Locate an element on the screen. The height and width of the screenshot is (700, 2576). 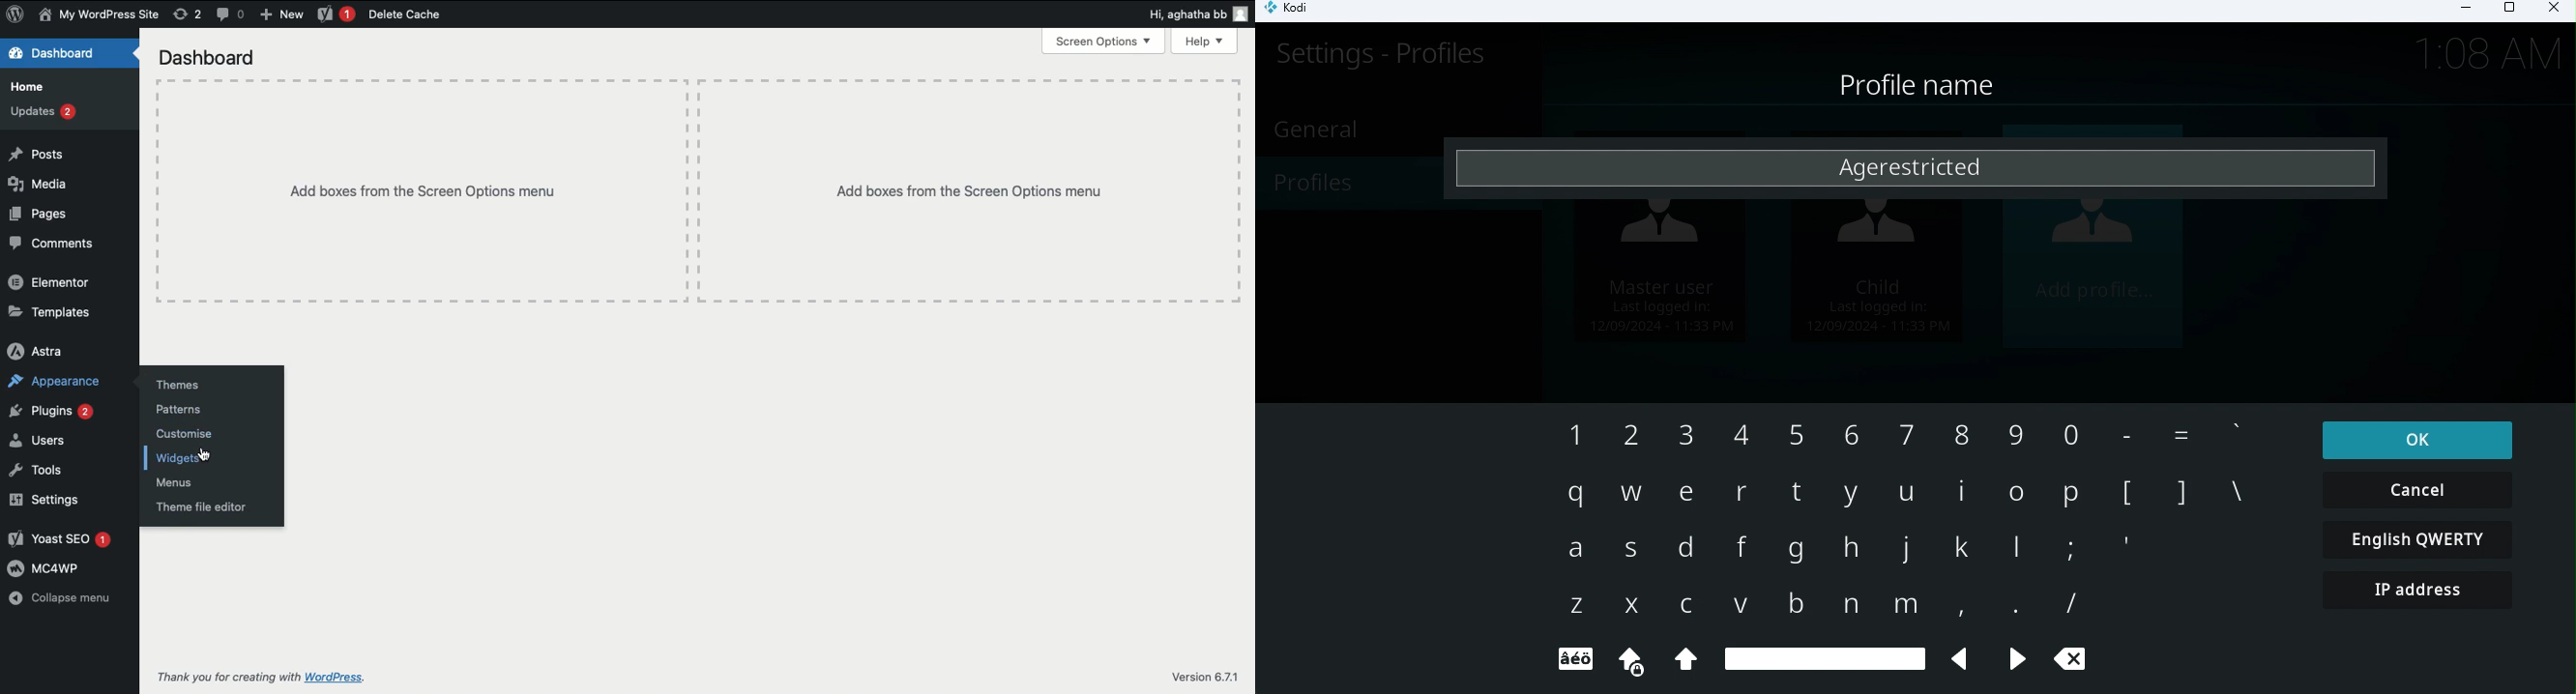
Cancel is located at coordinates (2414, 488).